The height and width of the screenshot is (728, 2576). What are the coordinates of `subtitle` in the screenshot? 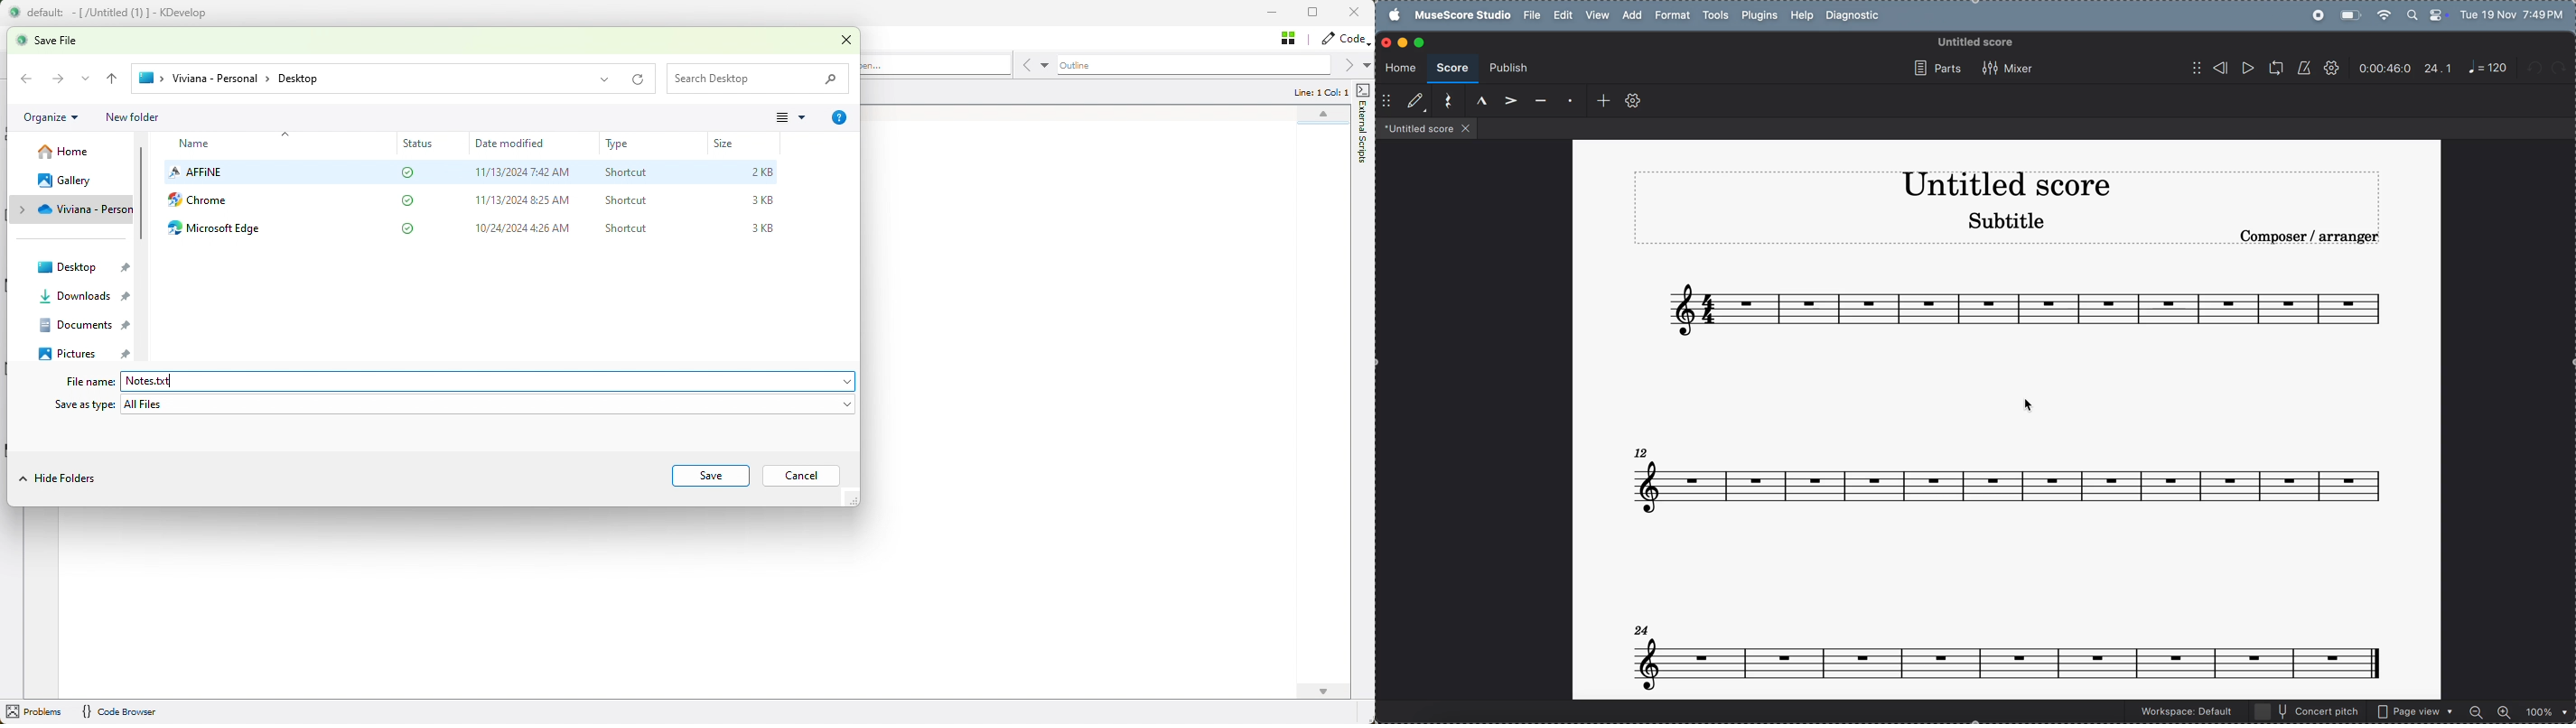 It's located at (2005, 224).